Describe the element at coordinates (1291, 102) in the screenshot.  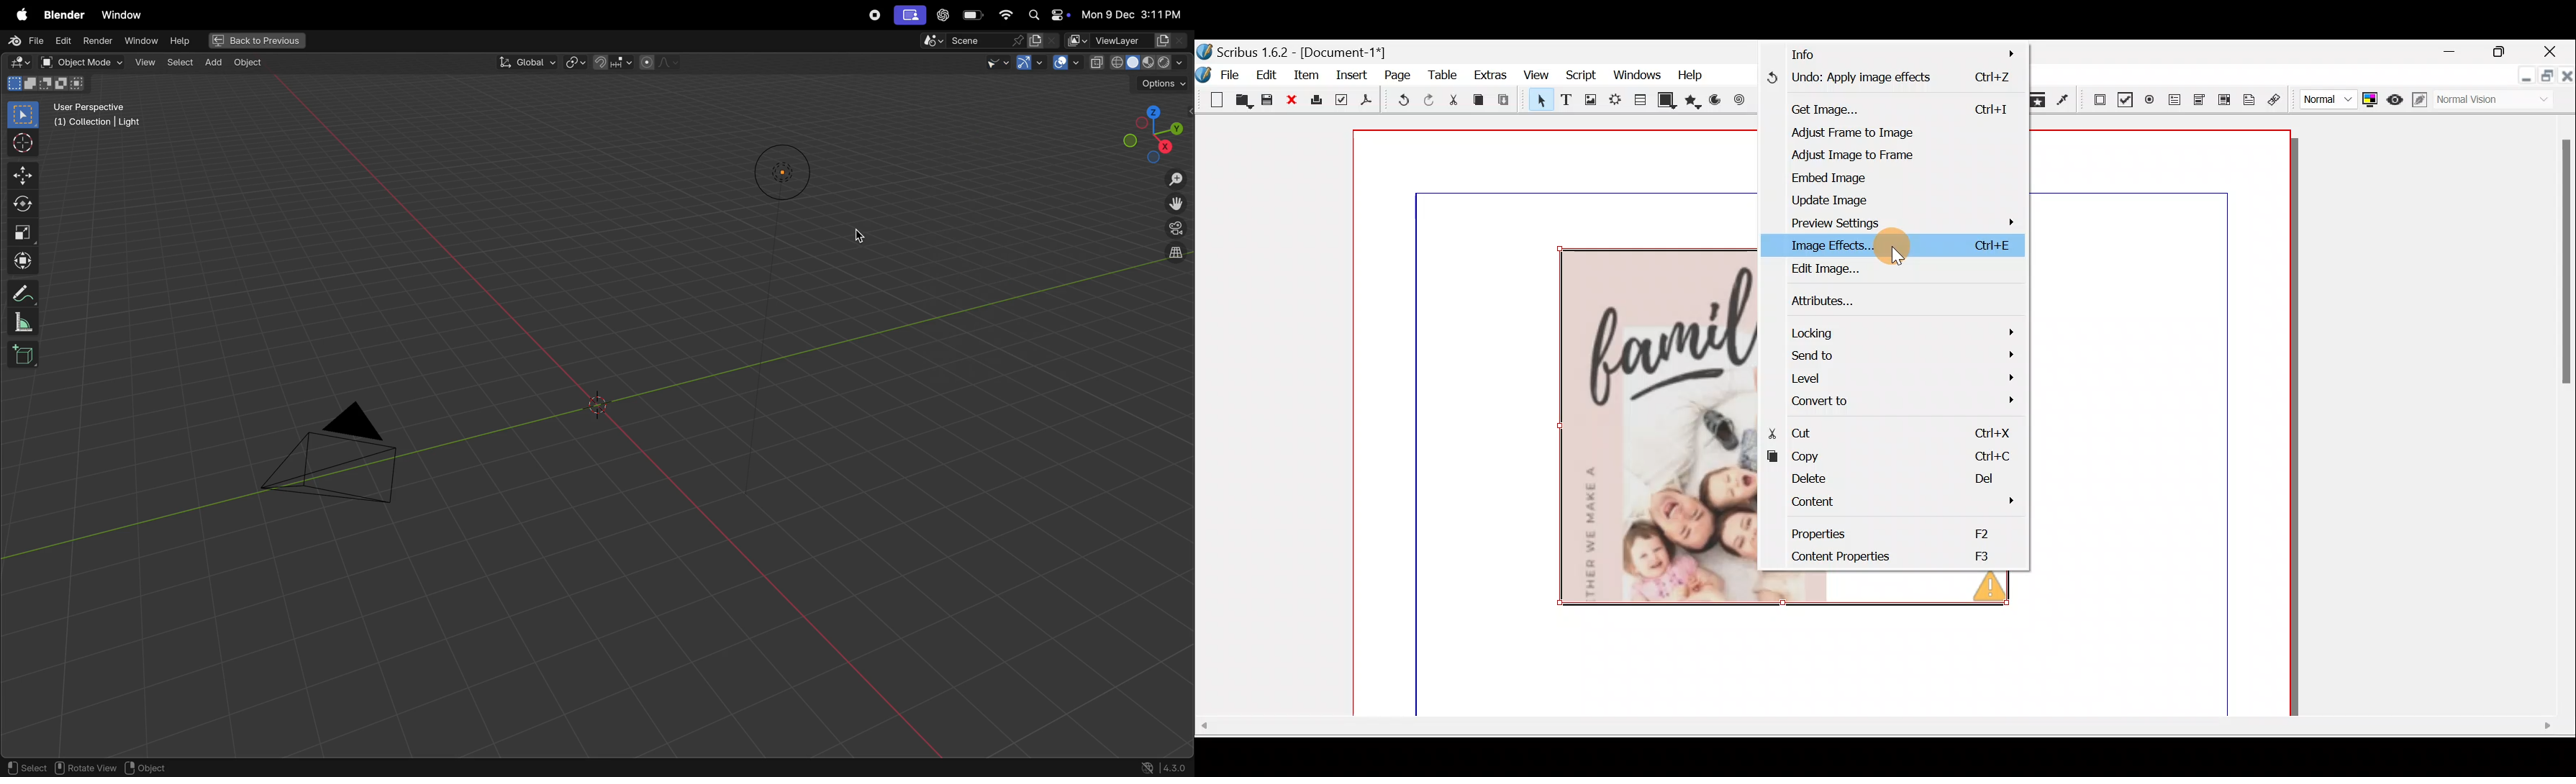
I see `Close` at that location.